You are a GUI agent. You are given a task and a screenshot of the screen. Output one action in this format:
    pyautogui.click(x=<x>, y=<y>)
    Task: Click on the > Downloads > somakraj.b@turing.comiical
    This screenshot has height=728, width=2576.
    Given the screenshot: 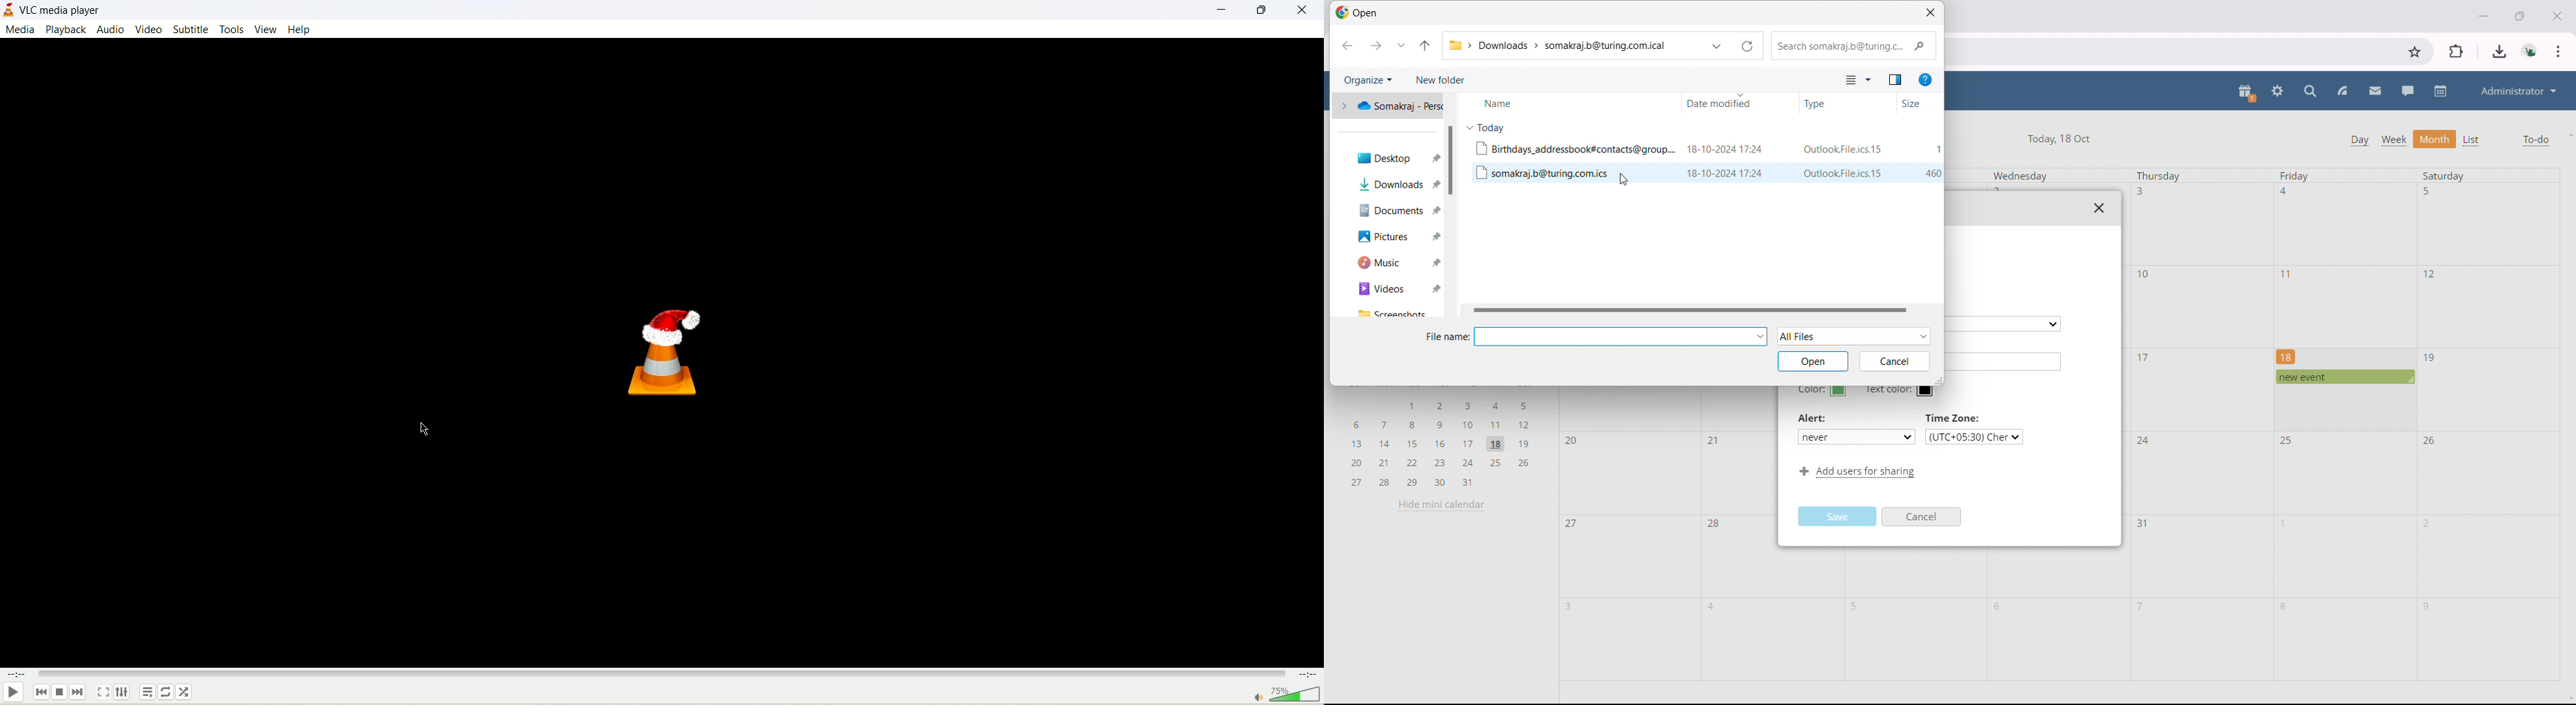 What is the action you would take?
    pyautogui.click(x=1561, y=46)
    